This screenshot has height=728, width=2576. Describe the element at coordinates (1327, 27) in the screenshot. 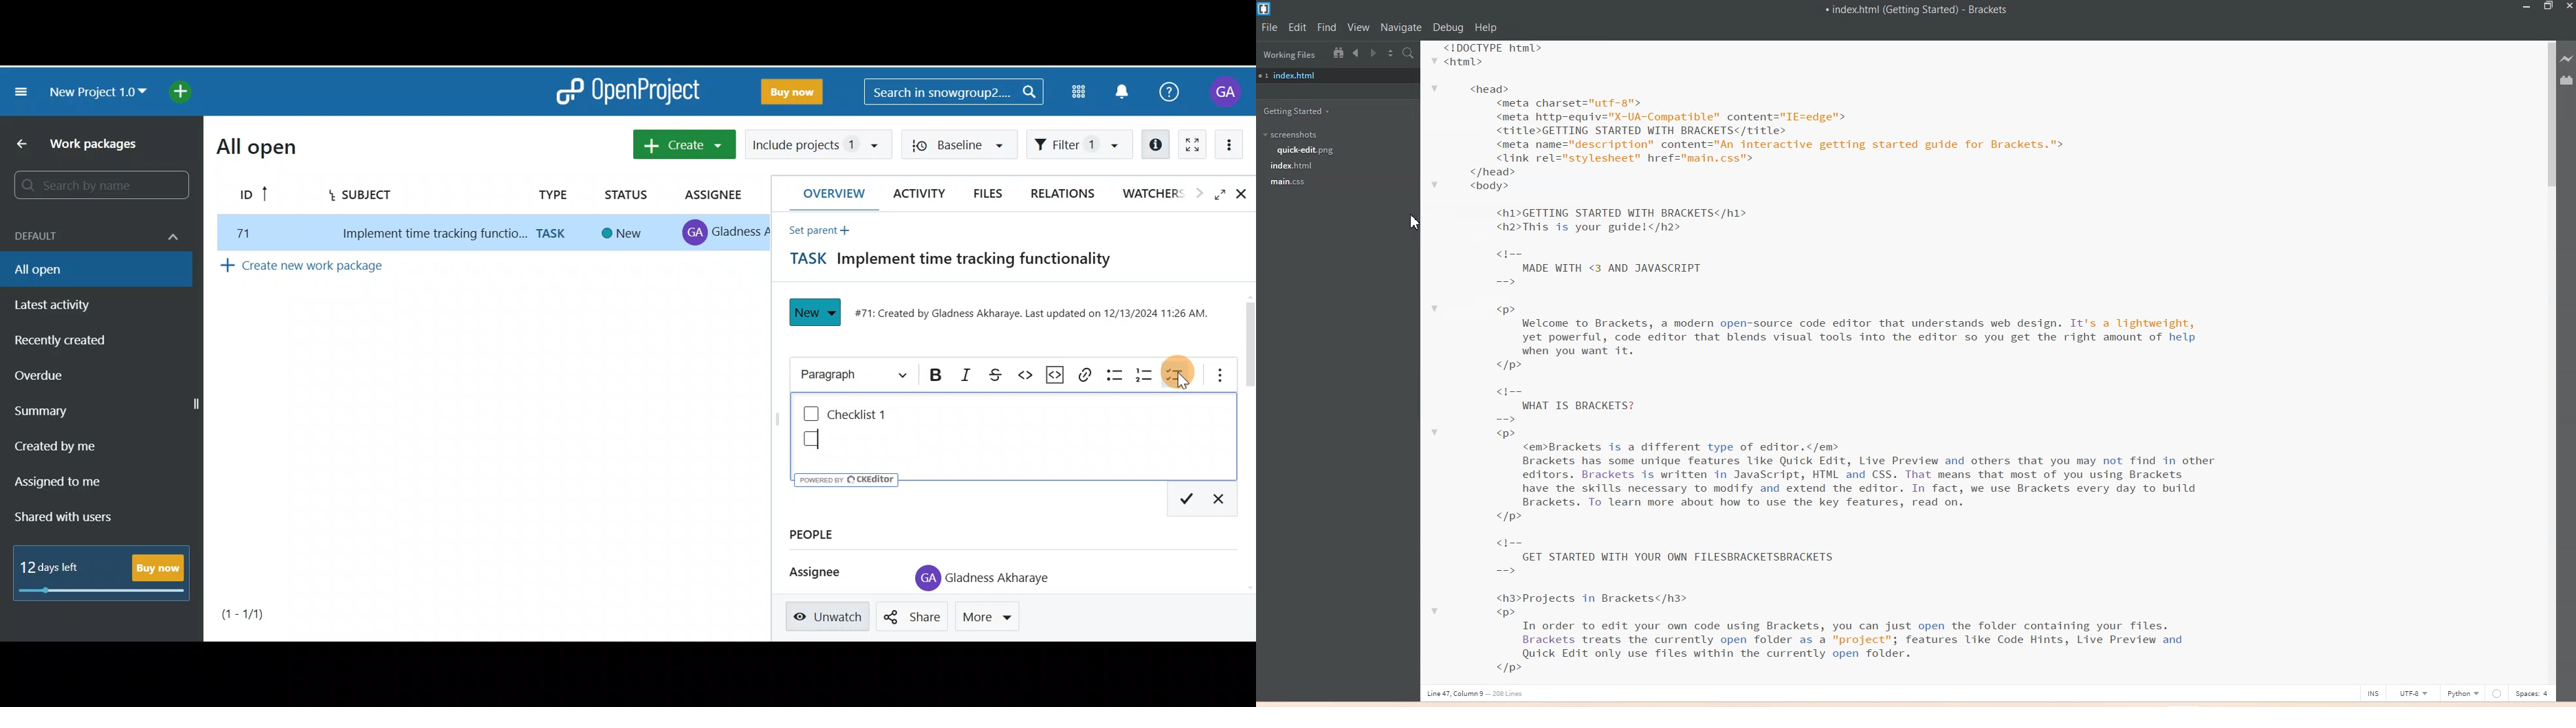

I see `Find` at that location.